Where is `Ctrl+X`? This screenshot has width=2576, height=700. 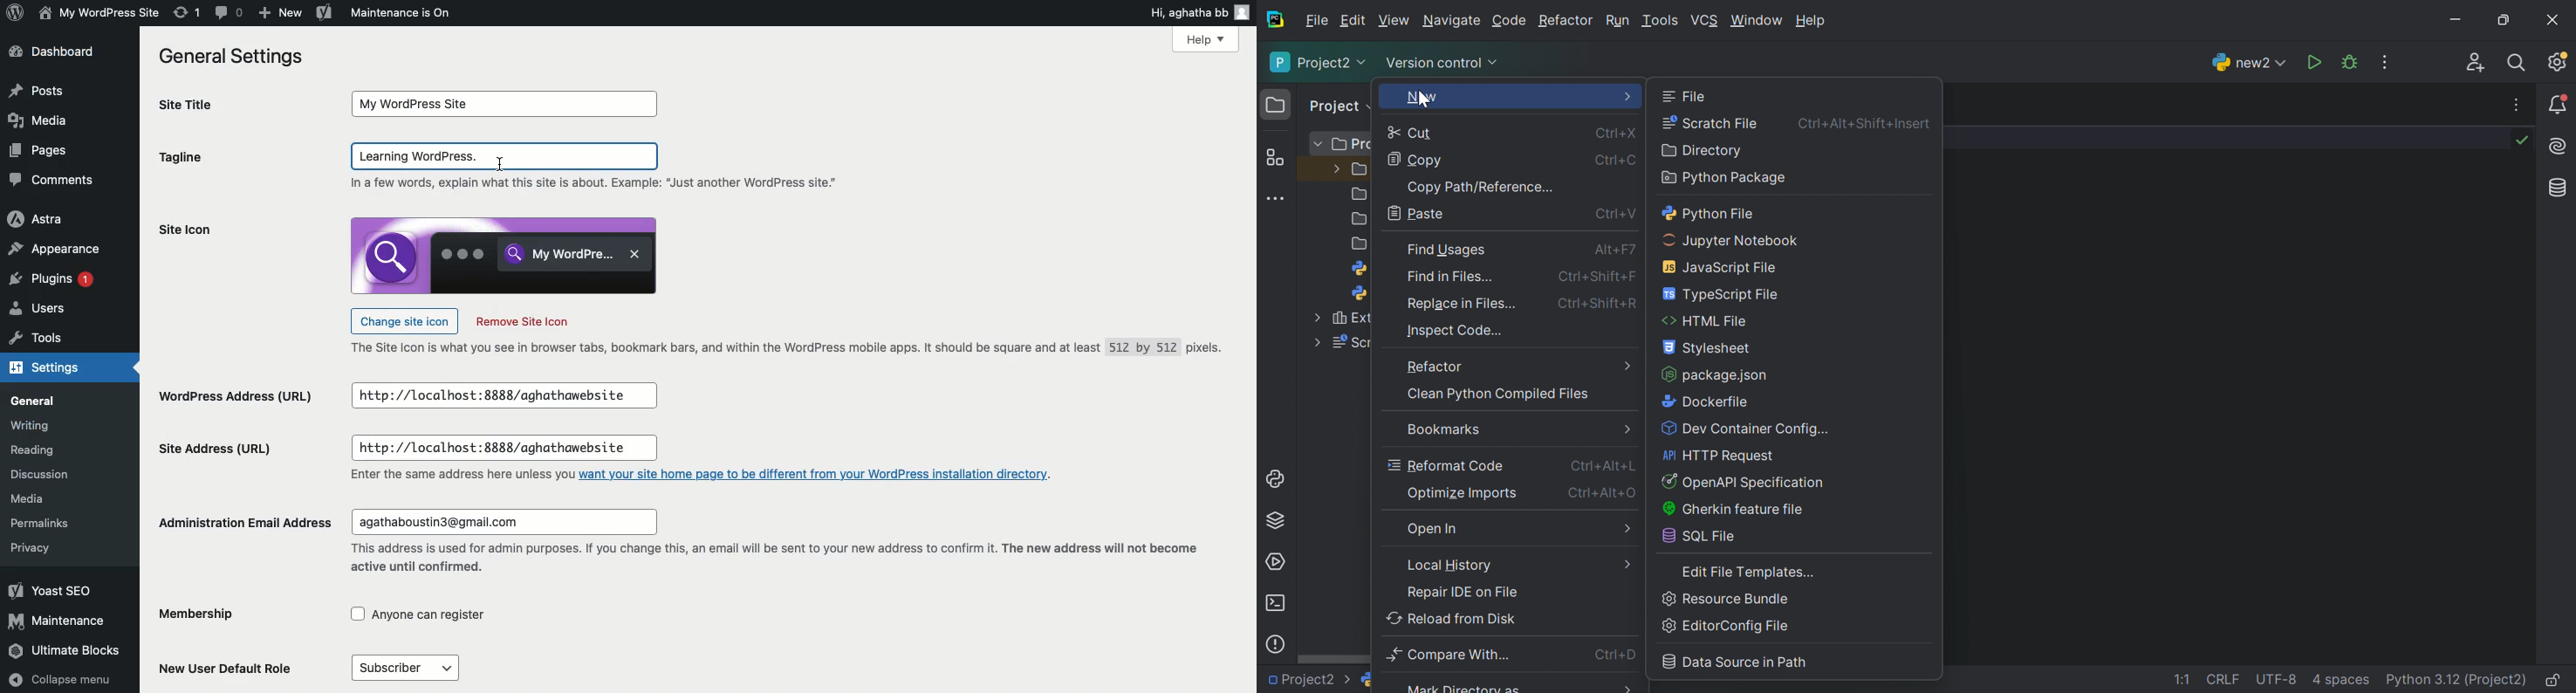 Ctrl+X is located at coordinates (1617, 132).